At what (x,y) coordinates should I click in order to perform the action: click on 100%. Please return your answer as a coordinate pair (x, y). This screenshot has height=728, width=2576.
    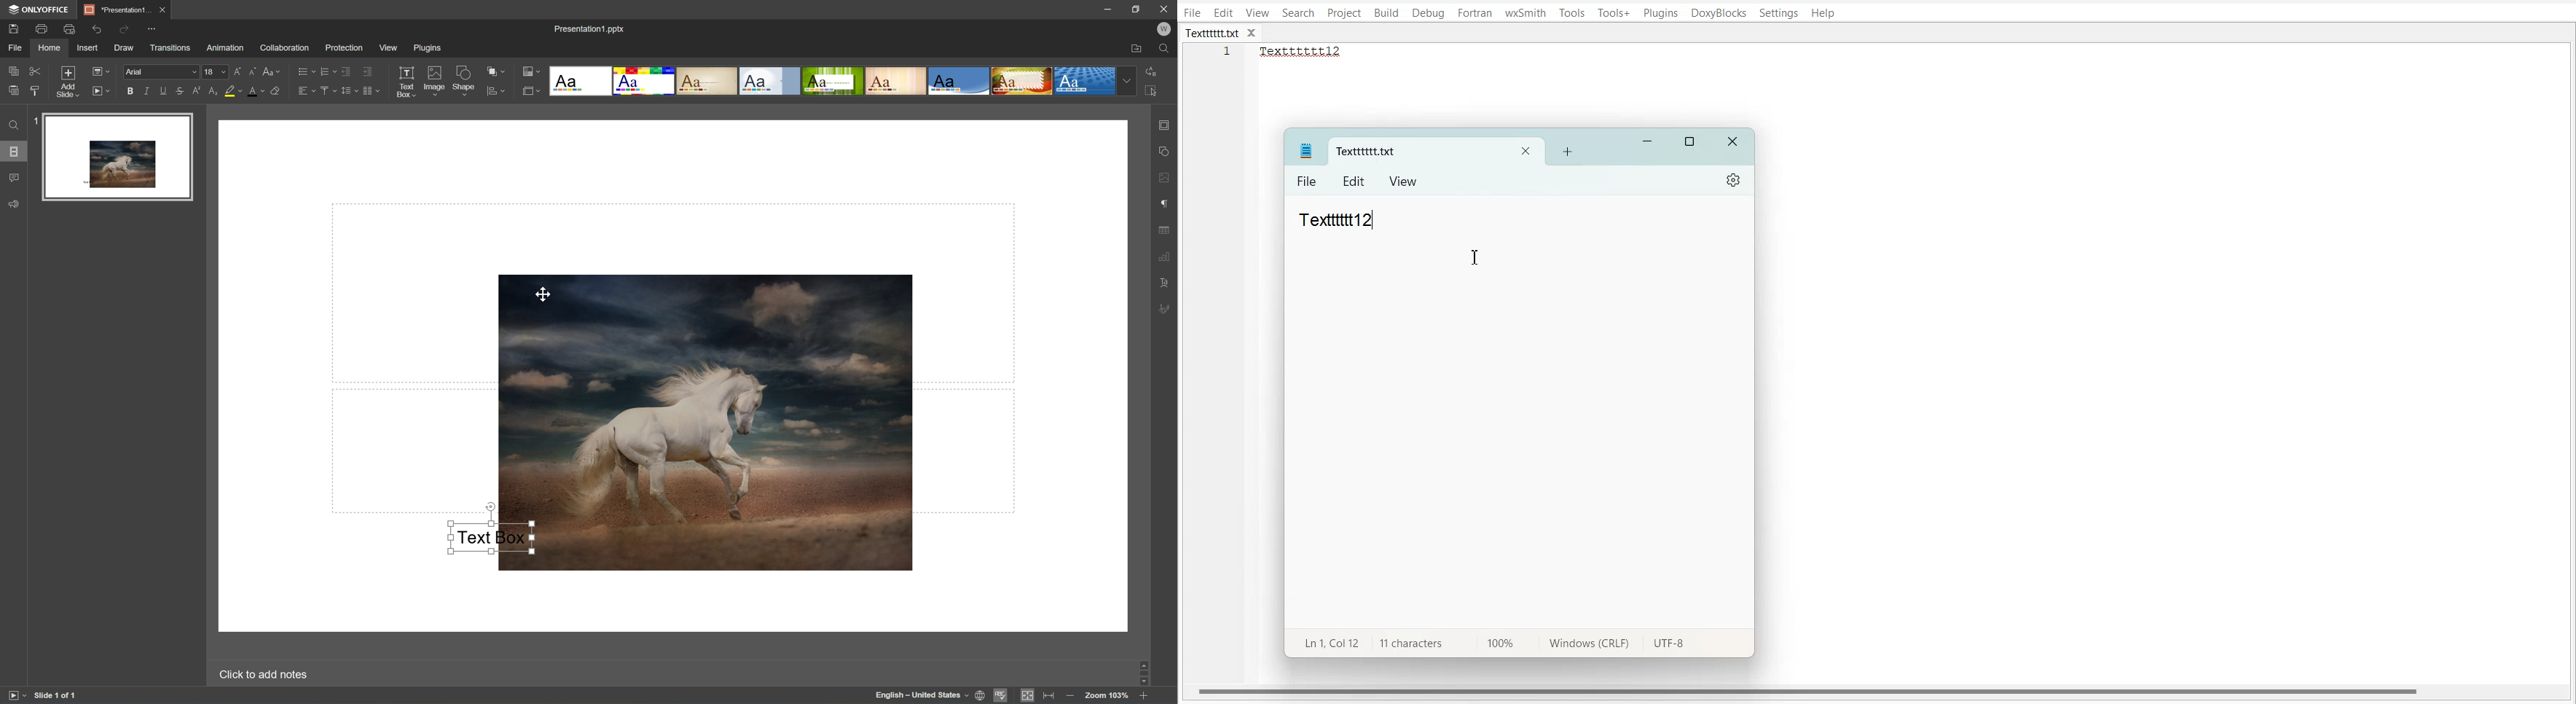
    Looking at the image, I should click on (1496, 642).